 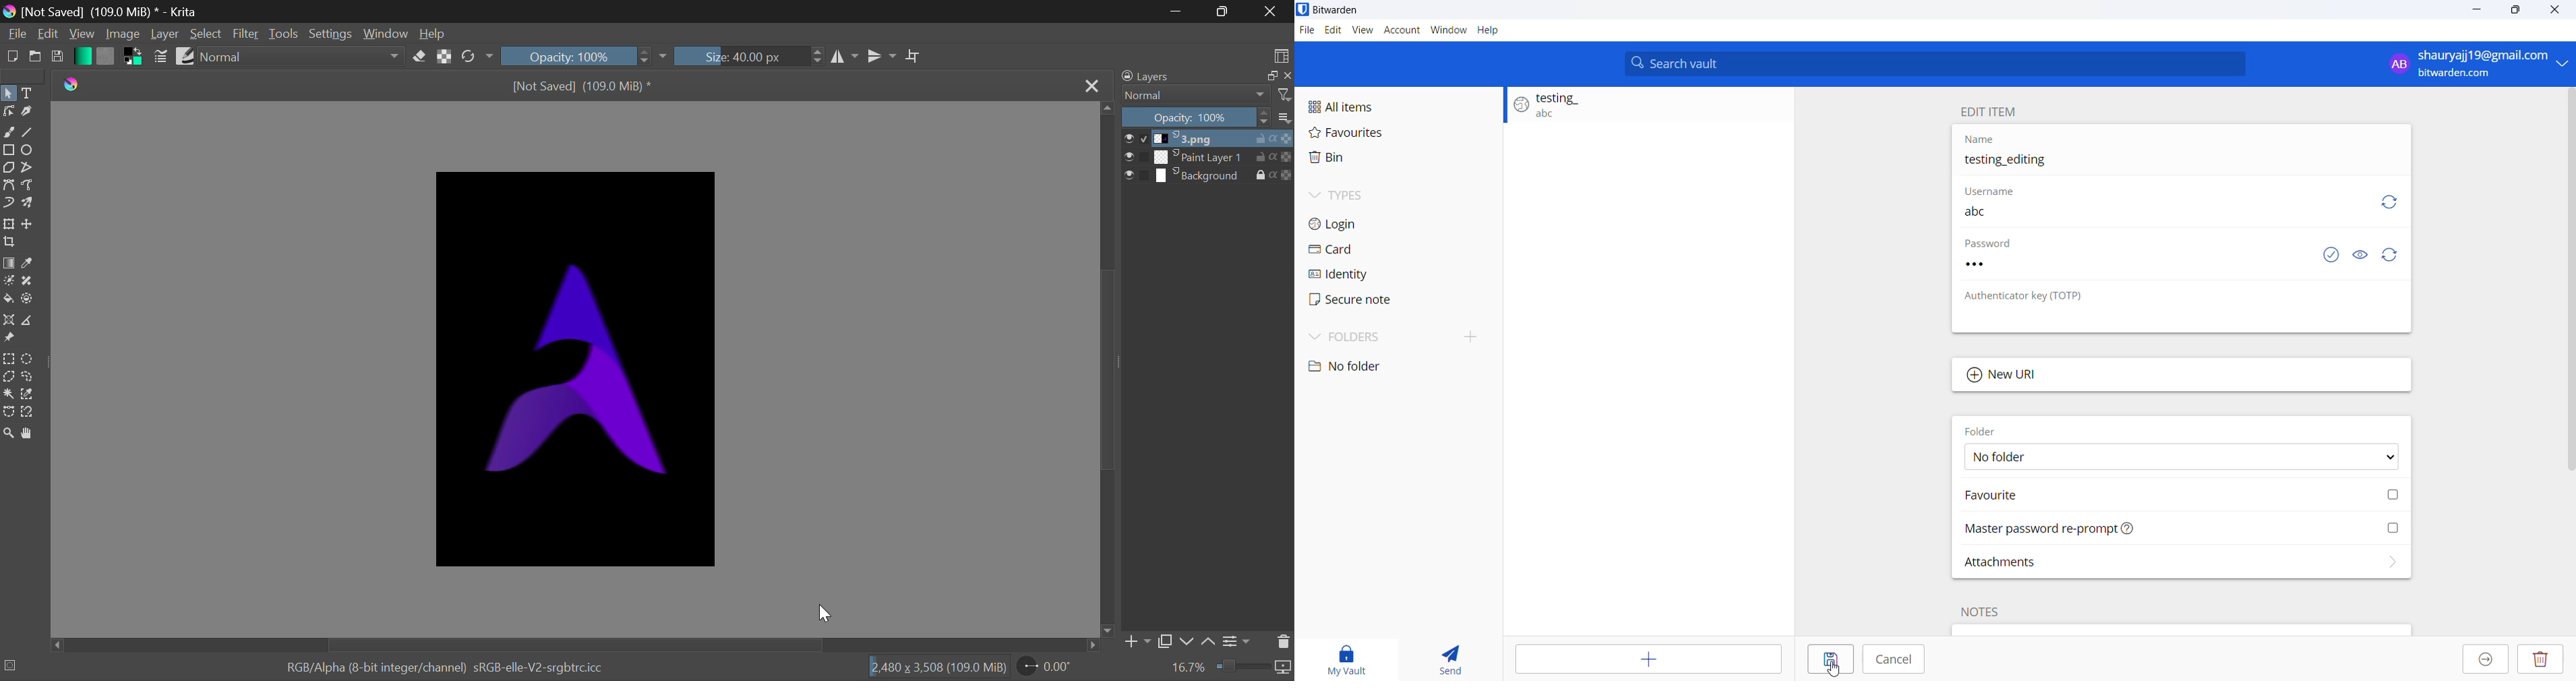 What do you see at coordinates (1209, 139) in the screenshot?
I see `3.png` at bounding box center [1209, 139].